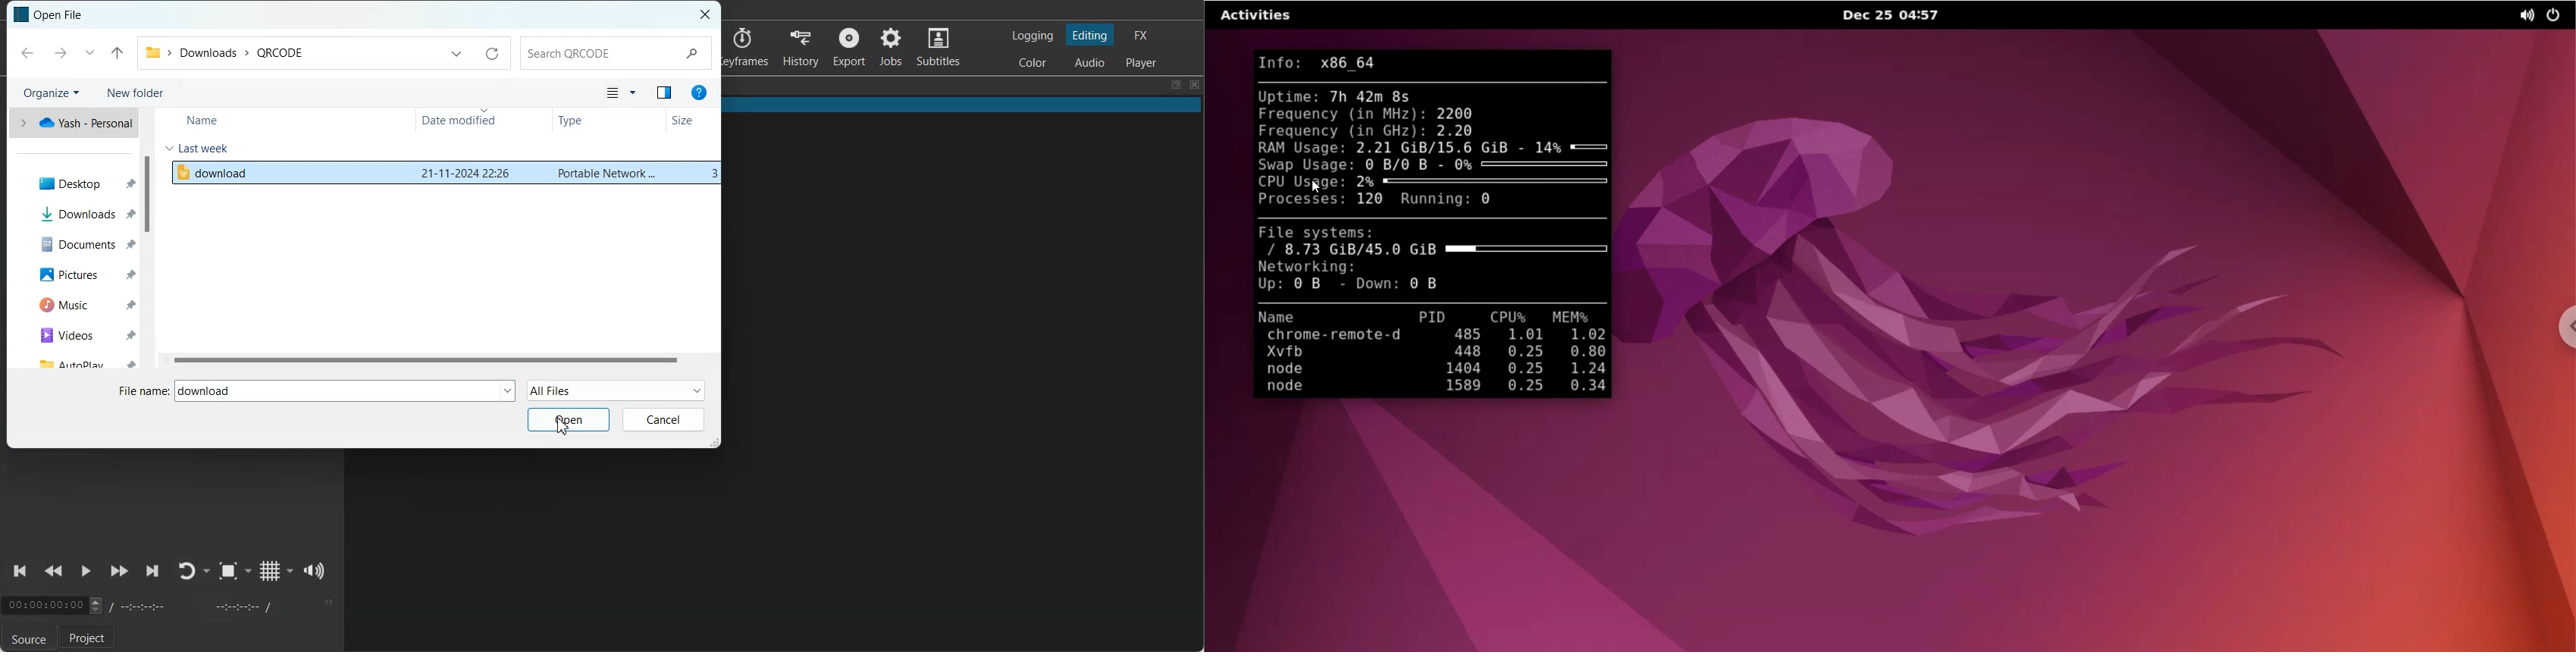 The width and height of the screenshot is (2576, 672). I want to click on Maximize, so click(1176, 85).